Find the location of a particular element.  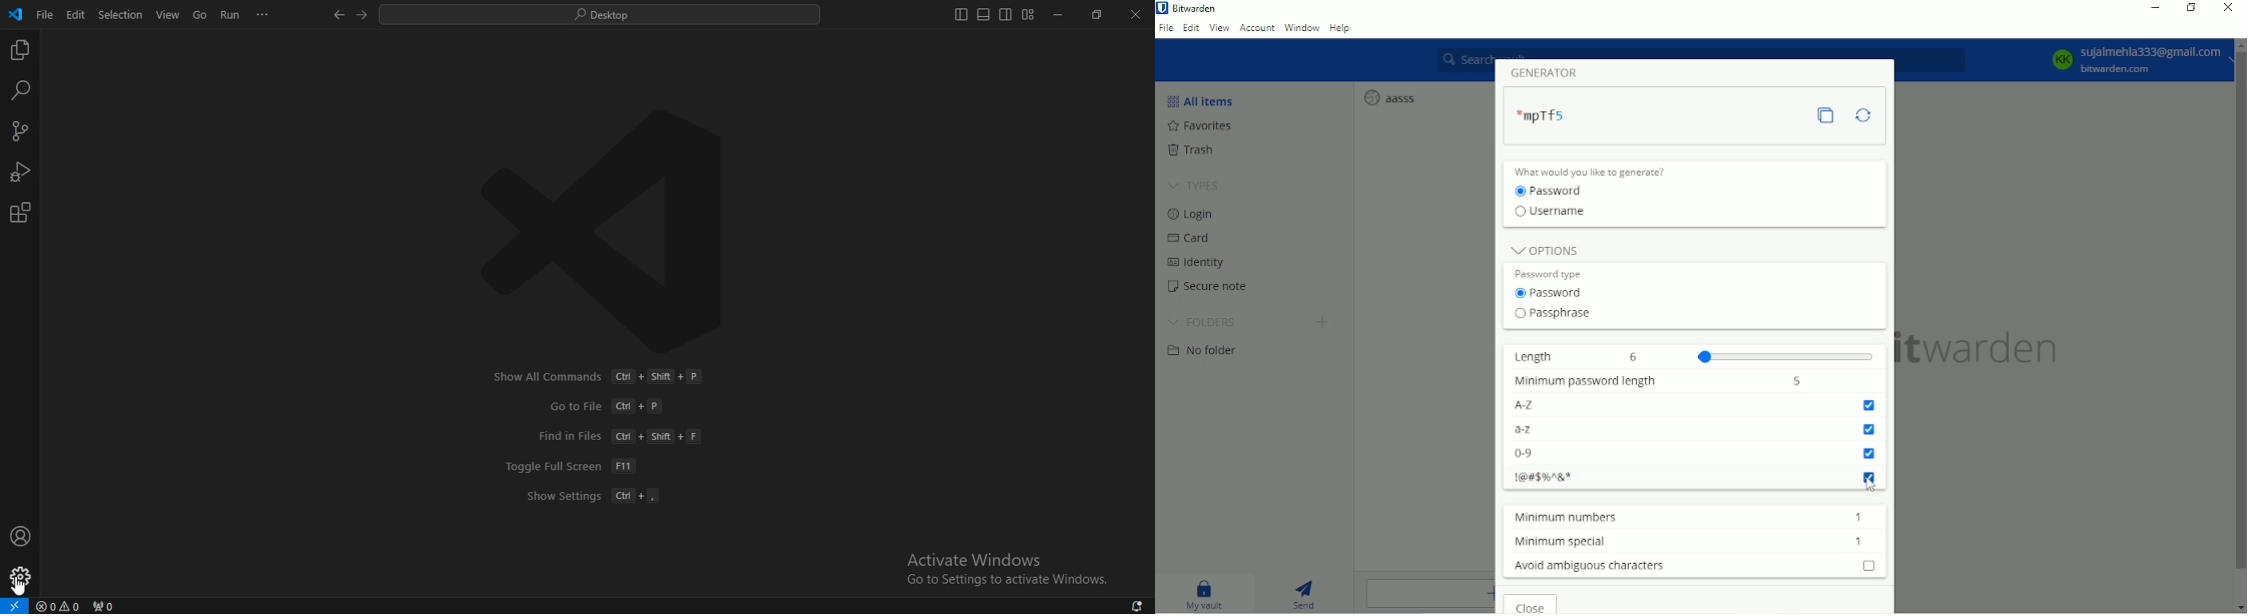

Minimize is located at coordinates (2156, 8).